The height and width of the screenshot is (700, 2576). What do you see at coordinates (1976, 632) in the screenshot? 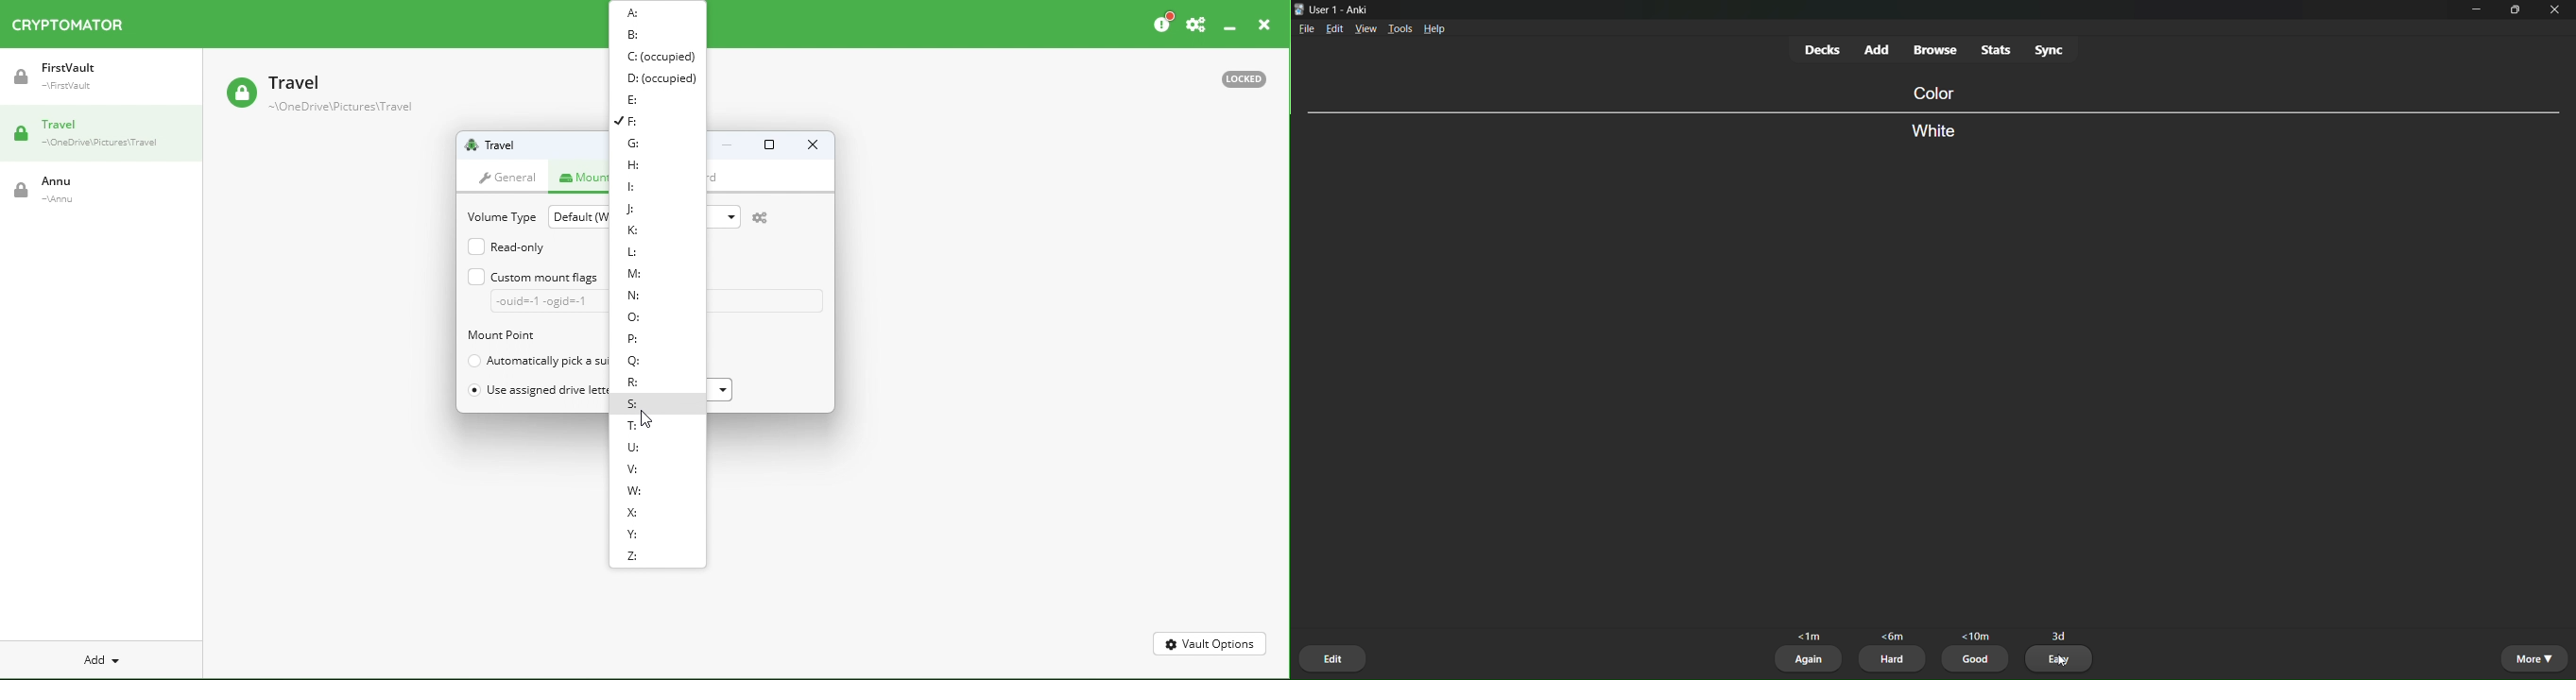
I see `<10m` at bounding box center [1976, 632].